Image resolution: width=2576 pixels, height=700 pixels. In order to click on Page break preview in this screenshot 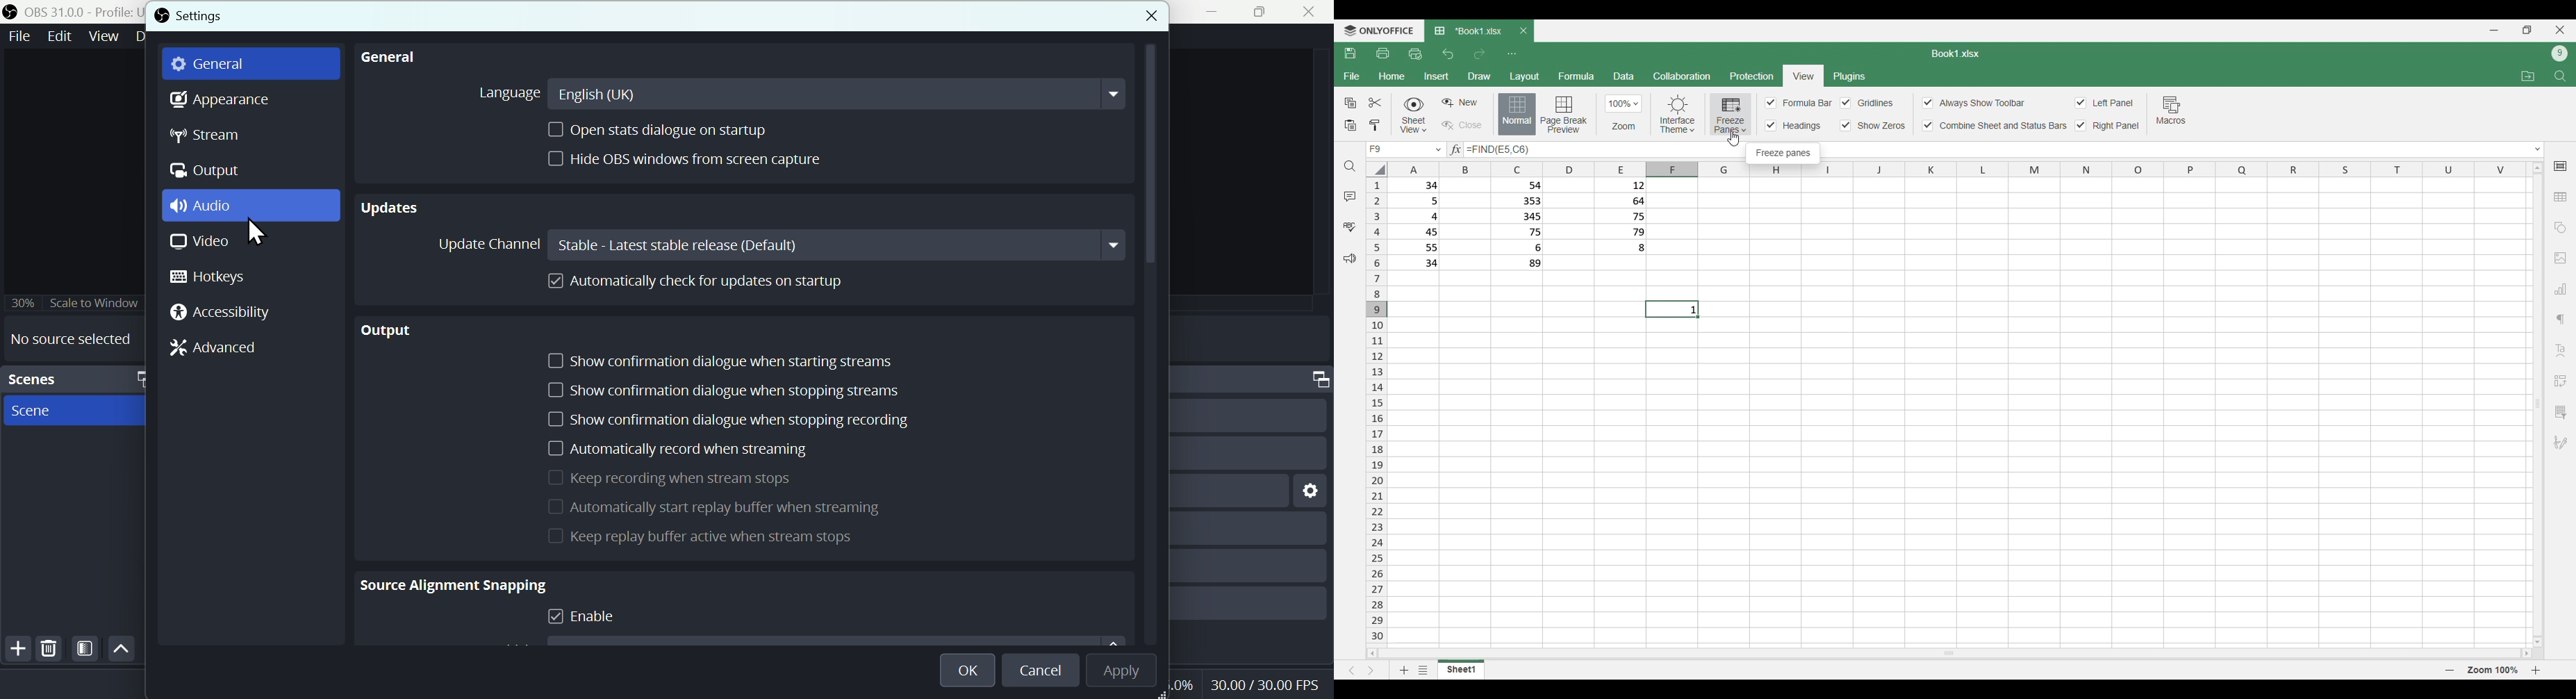, I will do `click(1564, 115)`.